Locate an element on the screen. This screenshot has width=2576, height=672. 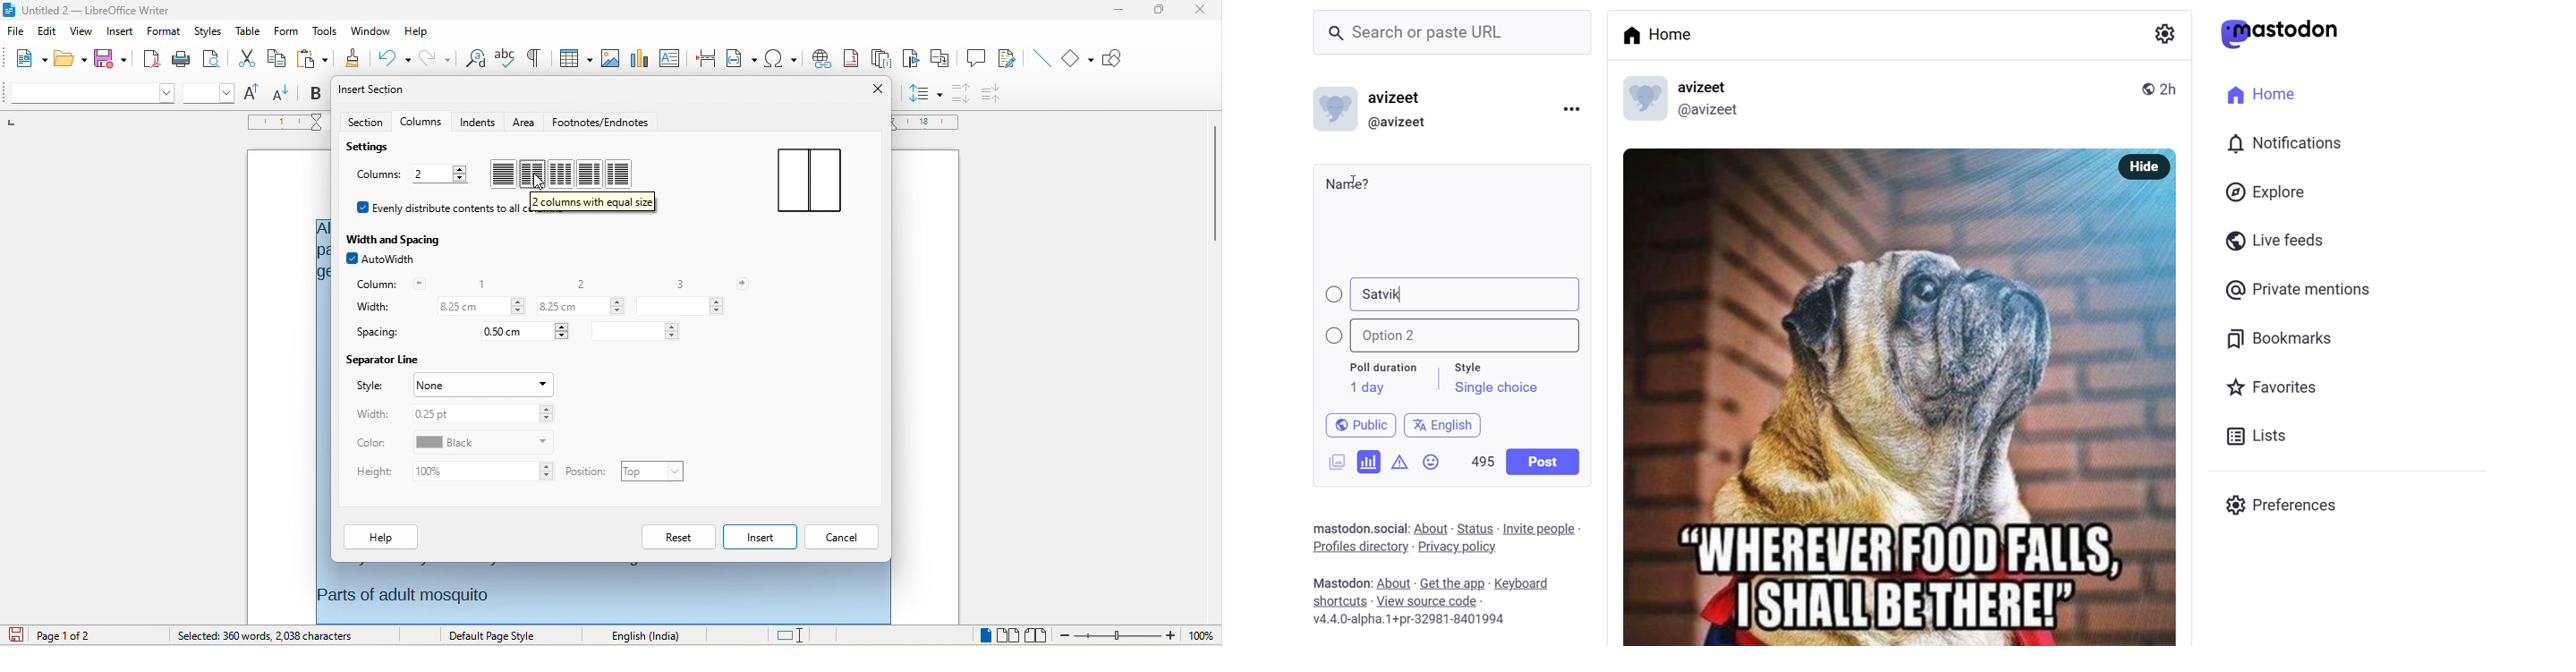
font size is located at coordinates (209, 94).